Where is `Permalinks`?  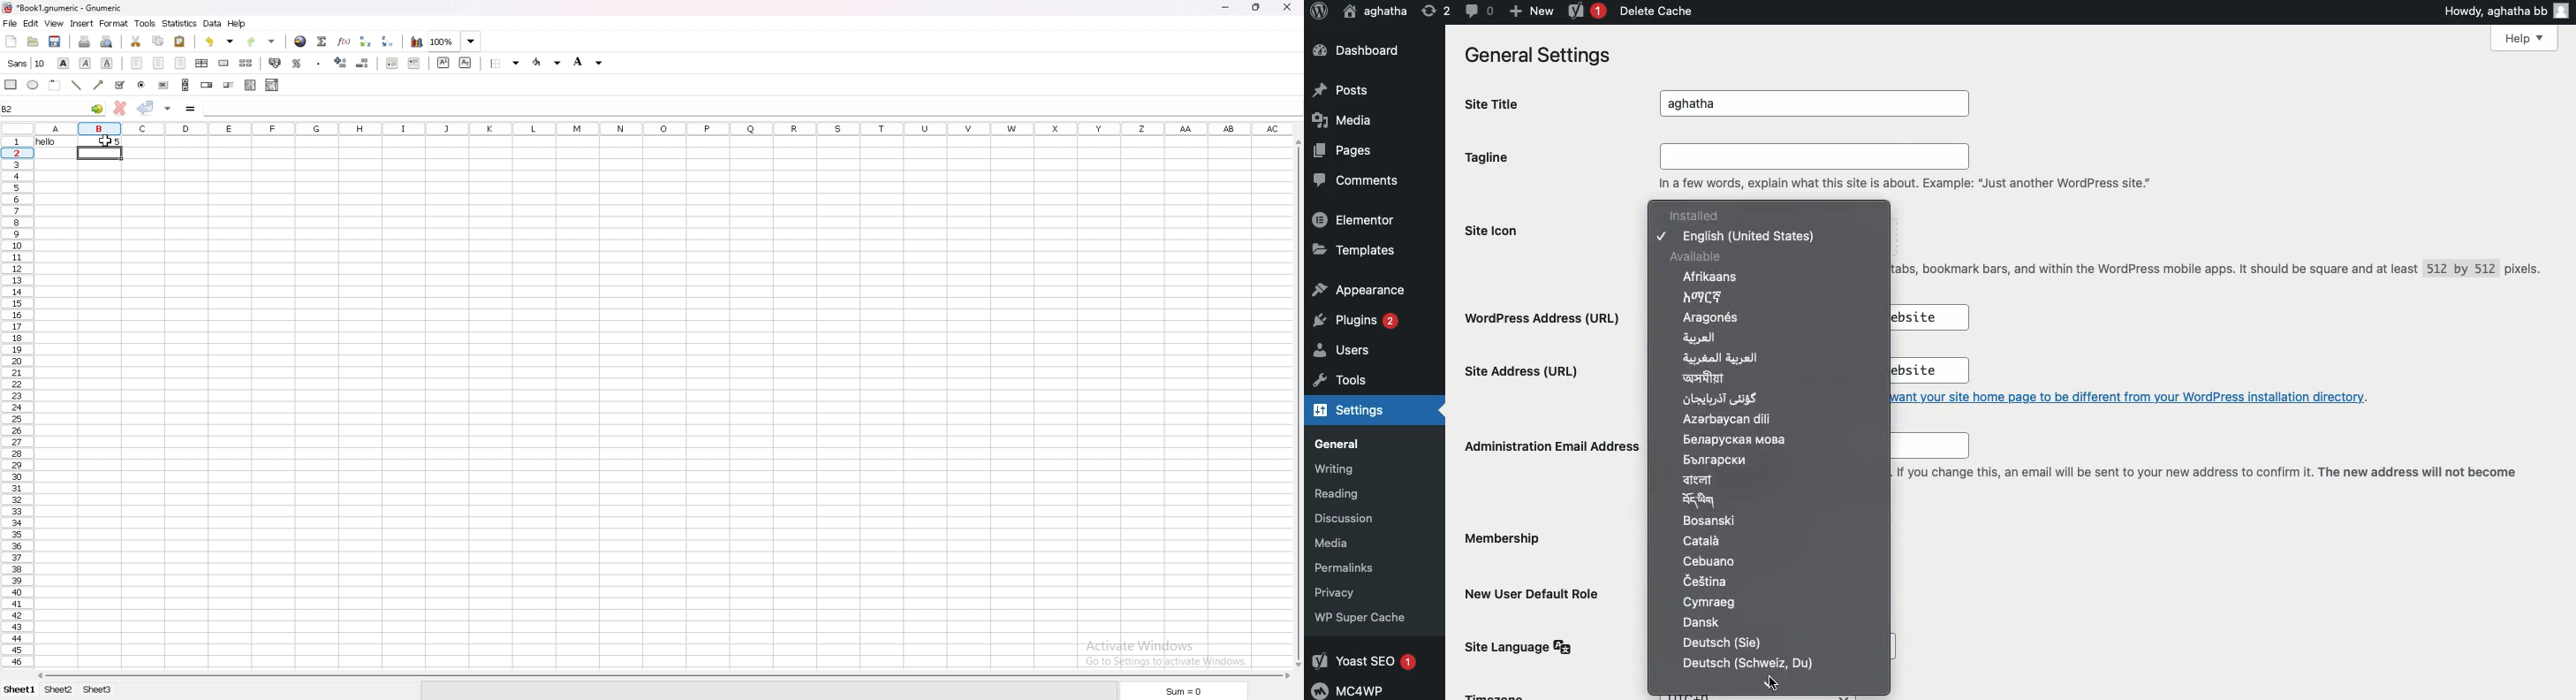
Permalinks is located at coordinates (1357, 567).